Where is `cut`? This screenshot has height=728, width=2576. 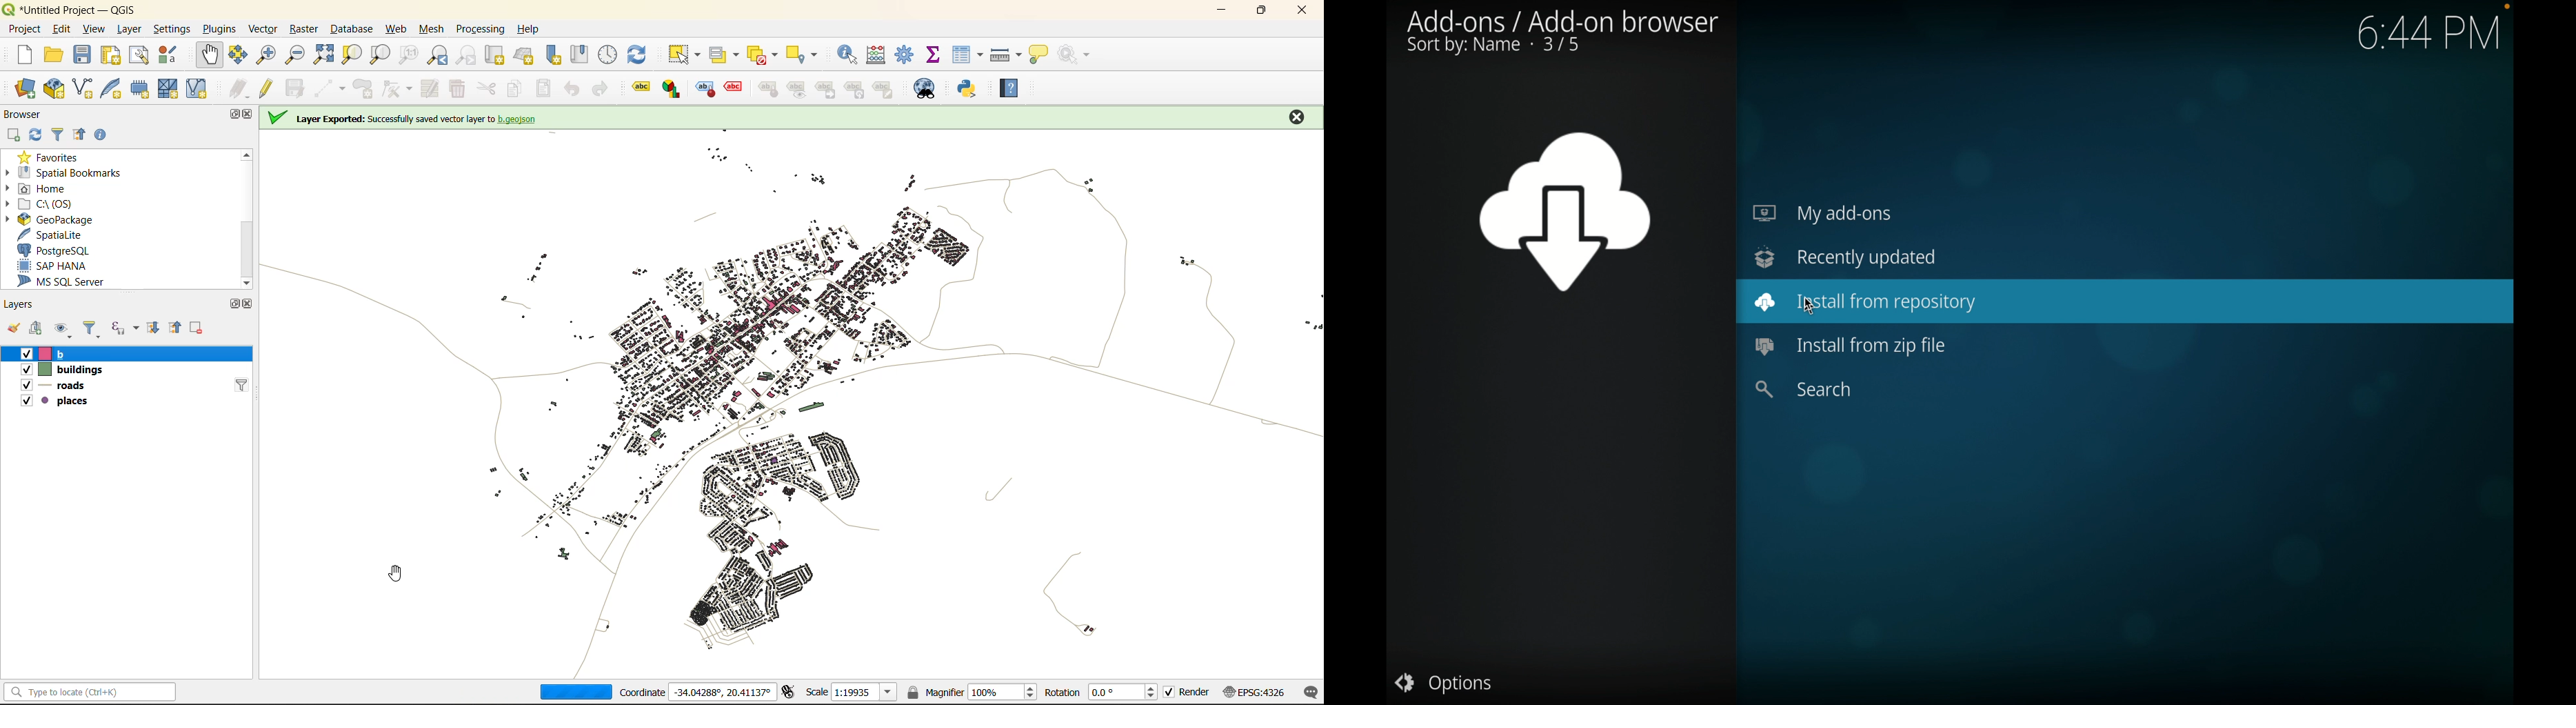
cut is located at coordinates (496, 54).